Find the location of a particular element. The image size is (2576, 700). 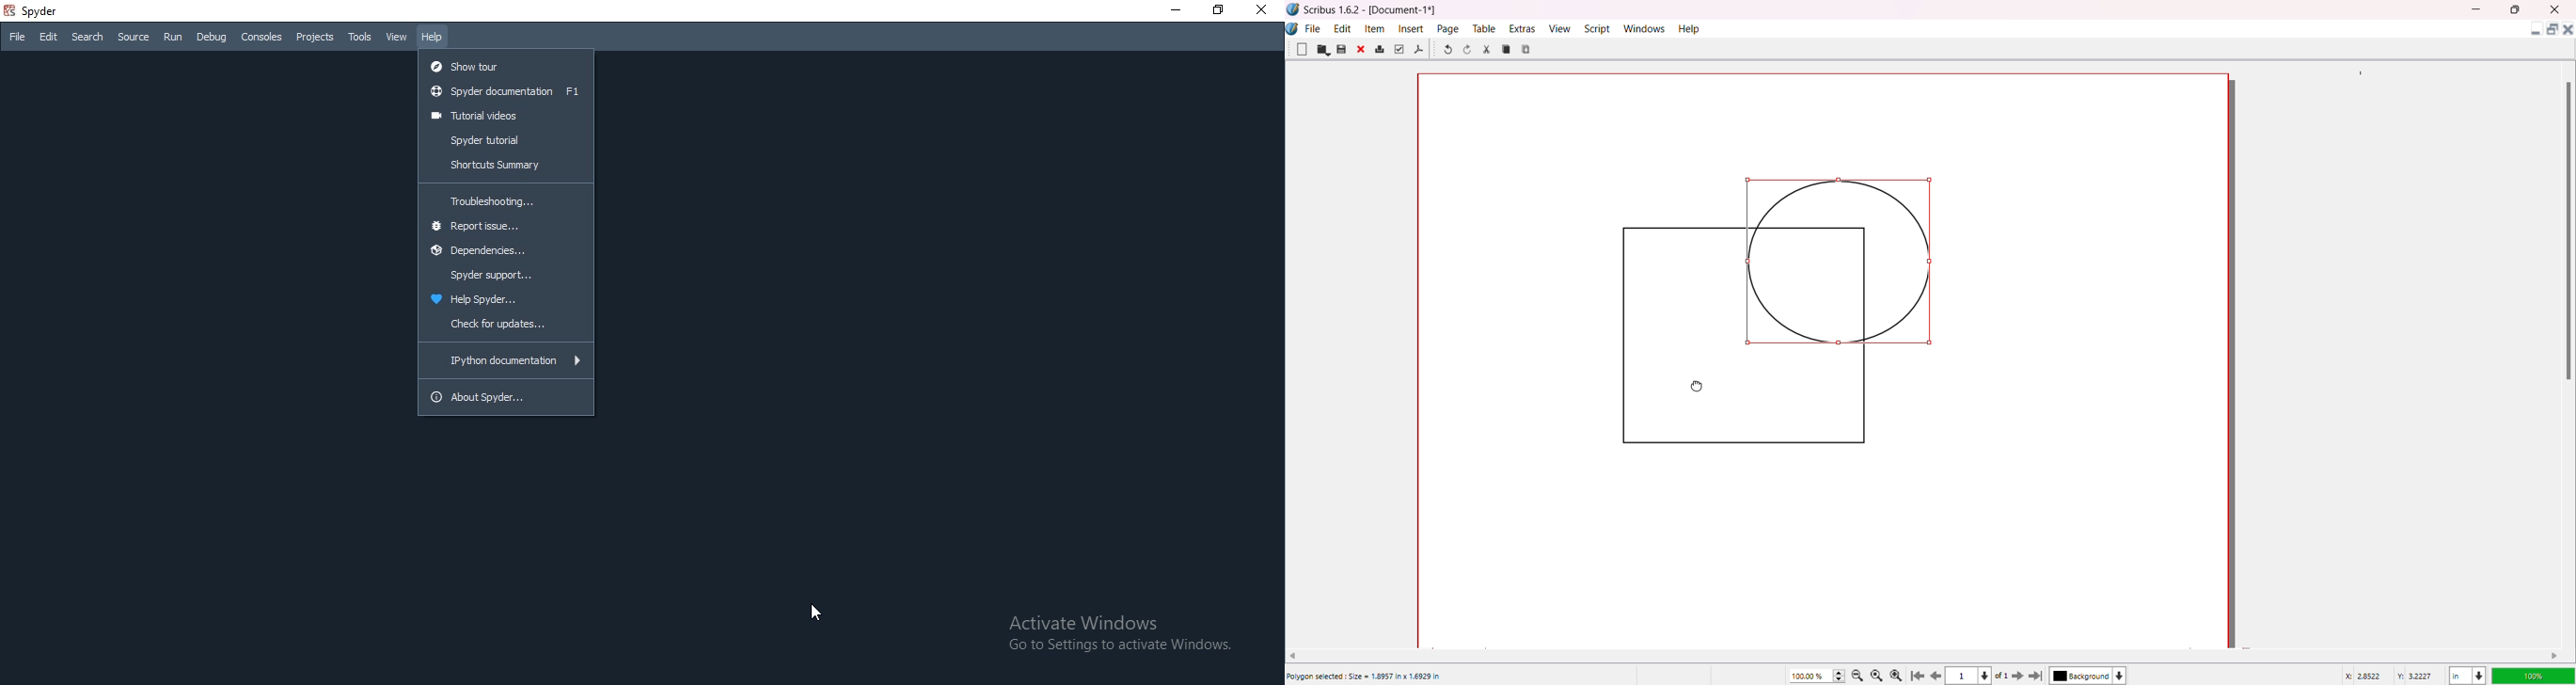

First Page is located at coordinates (1919, 674).